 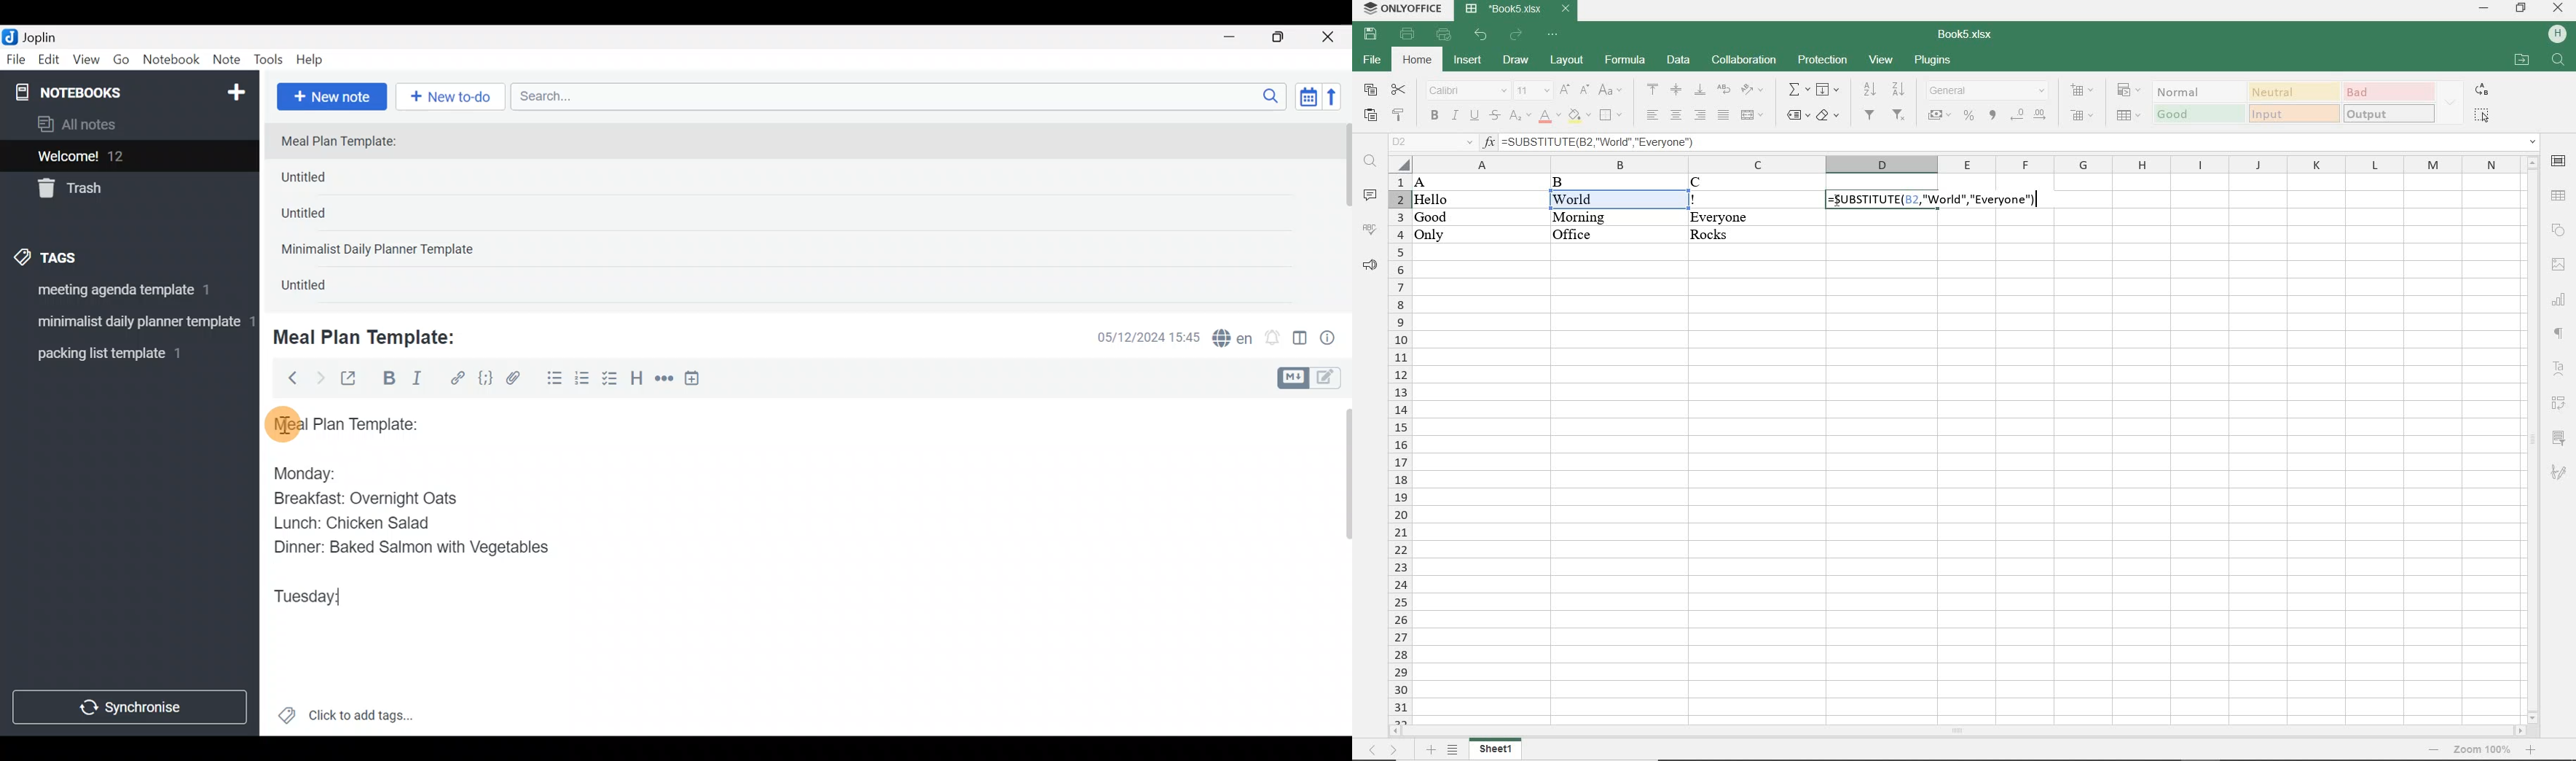 I want to click on slicer, so click(x=2558, y=437).